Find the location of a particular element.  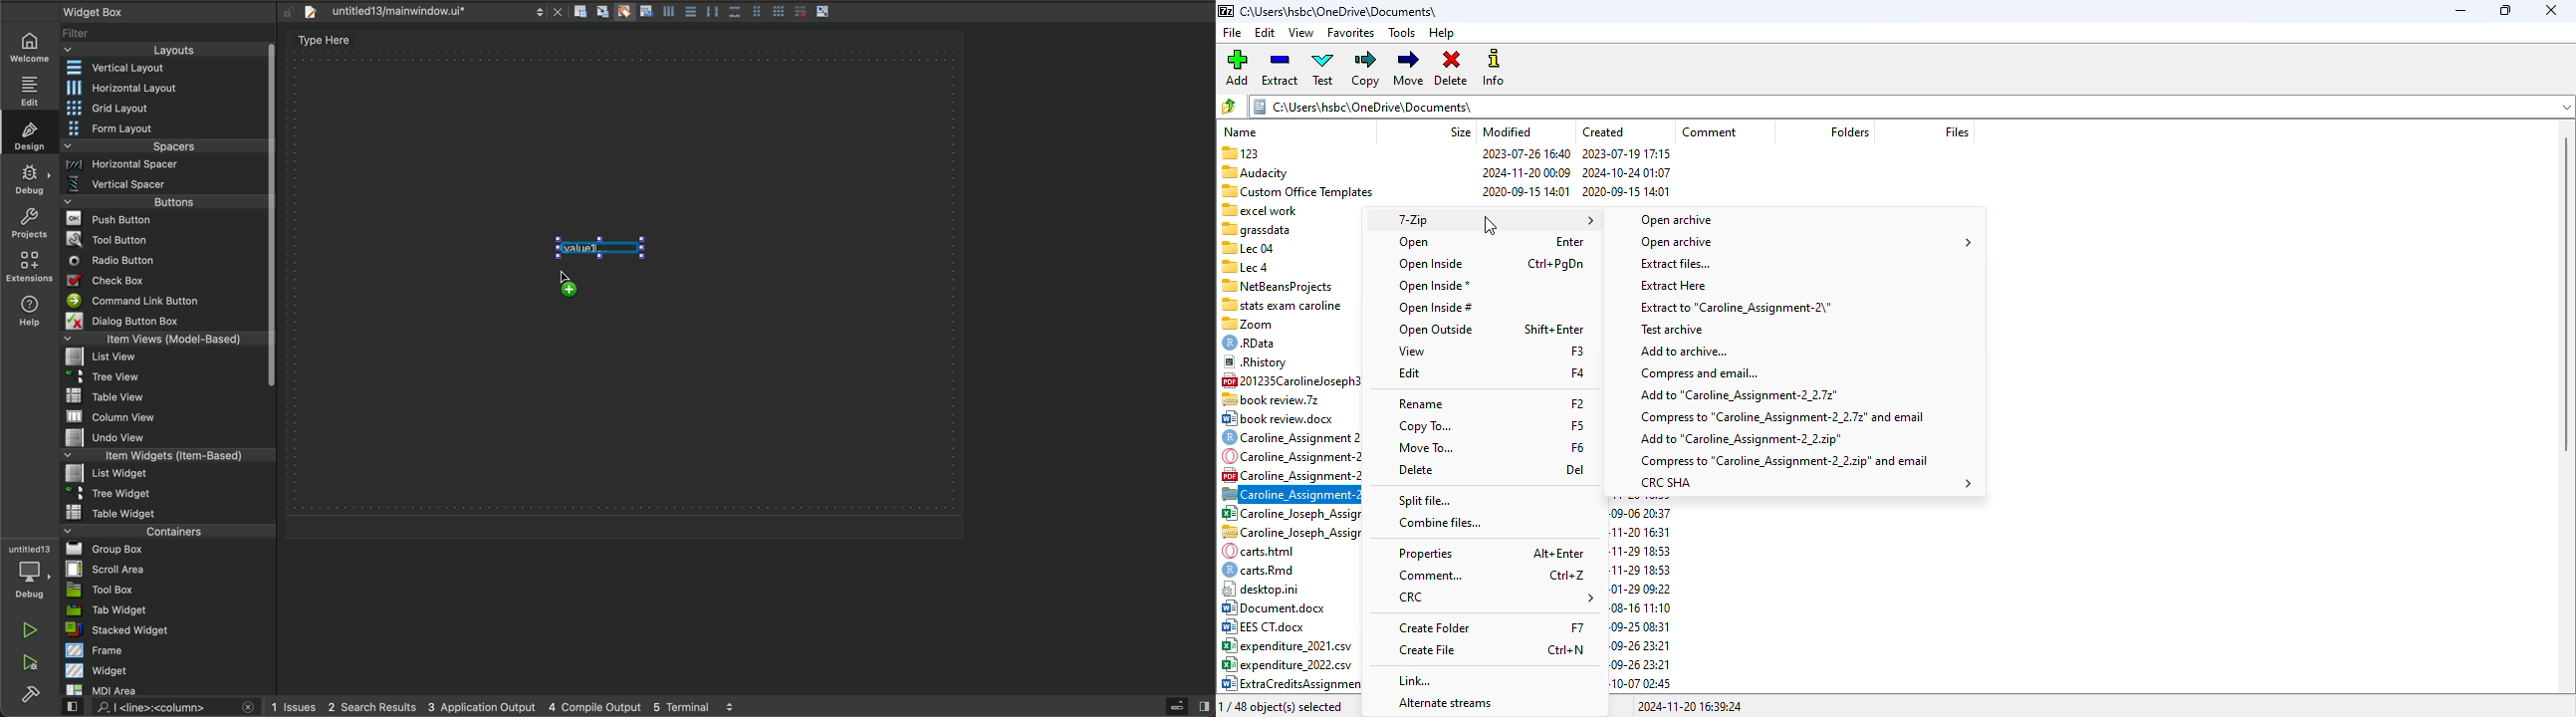

 is located at coordinates (167, 168).